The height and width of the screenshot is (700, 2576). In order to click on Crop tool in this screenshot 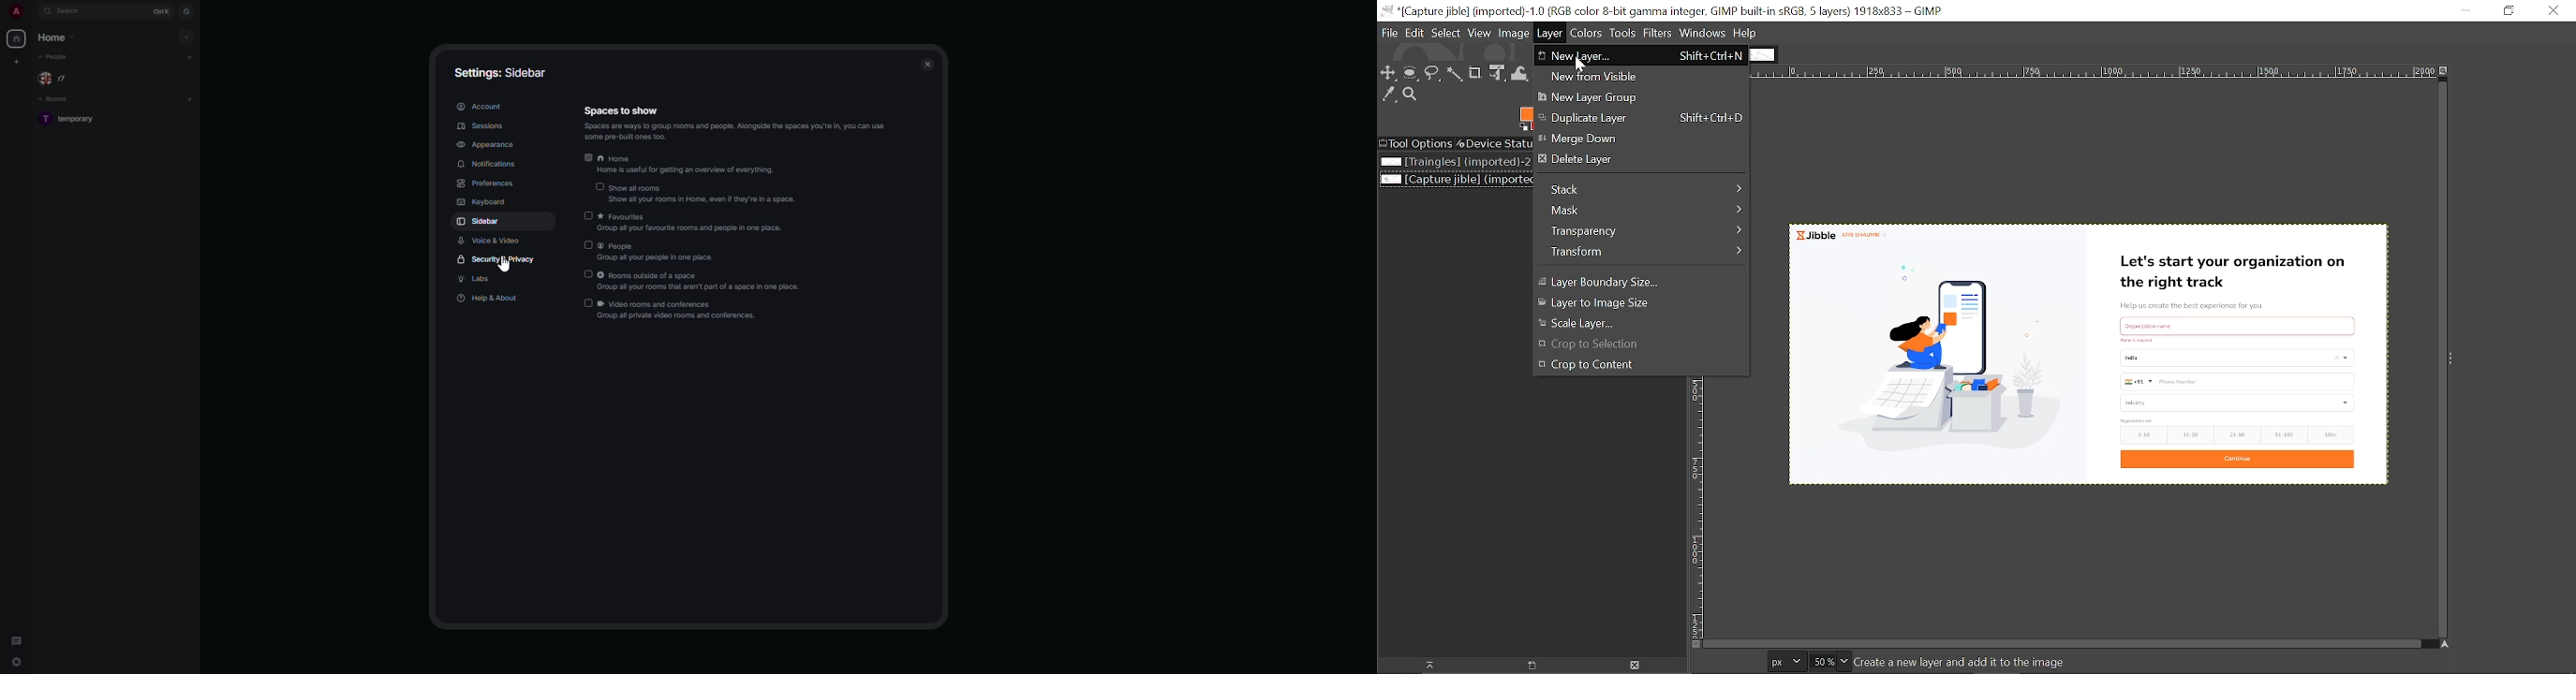, I will do `click(1476, 73)`.